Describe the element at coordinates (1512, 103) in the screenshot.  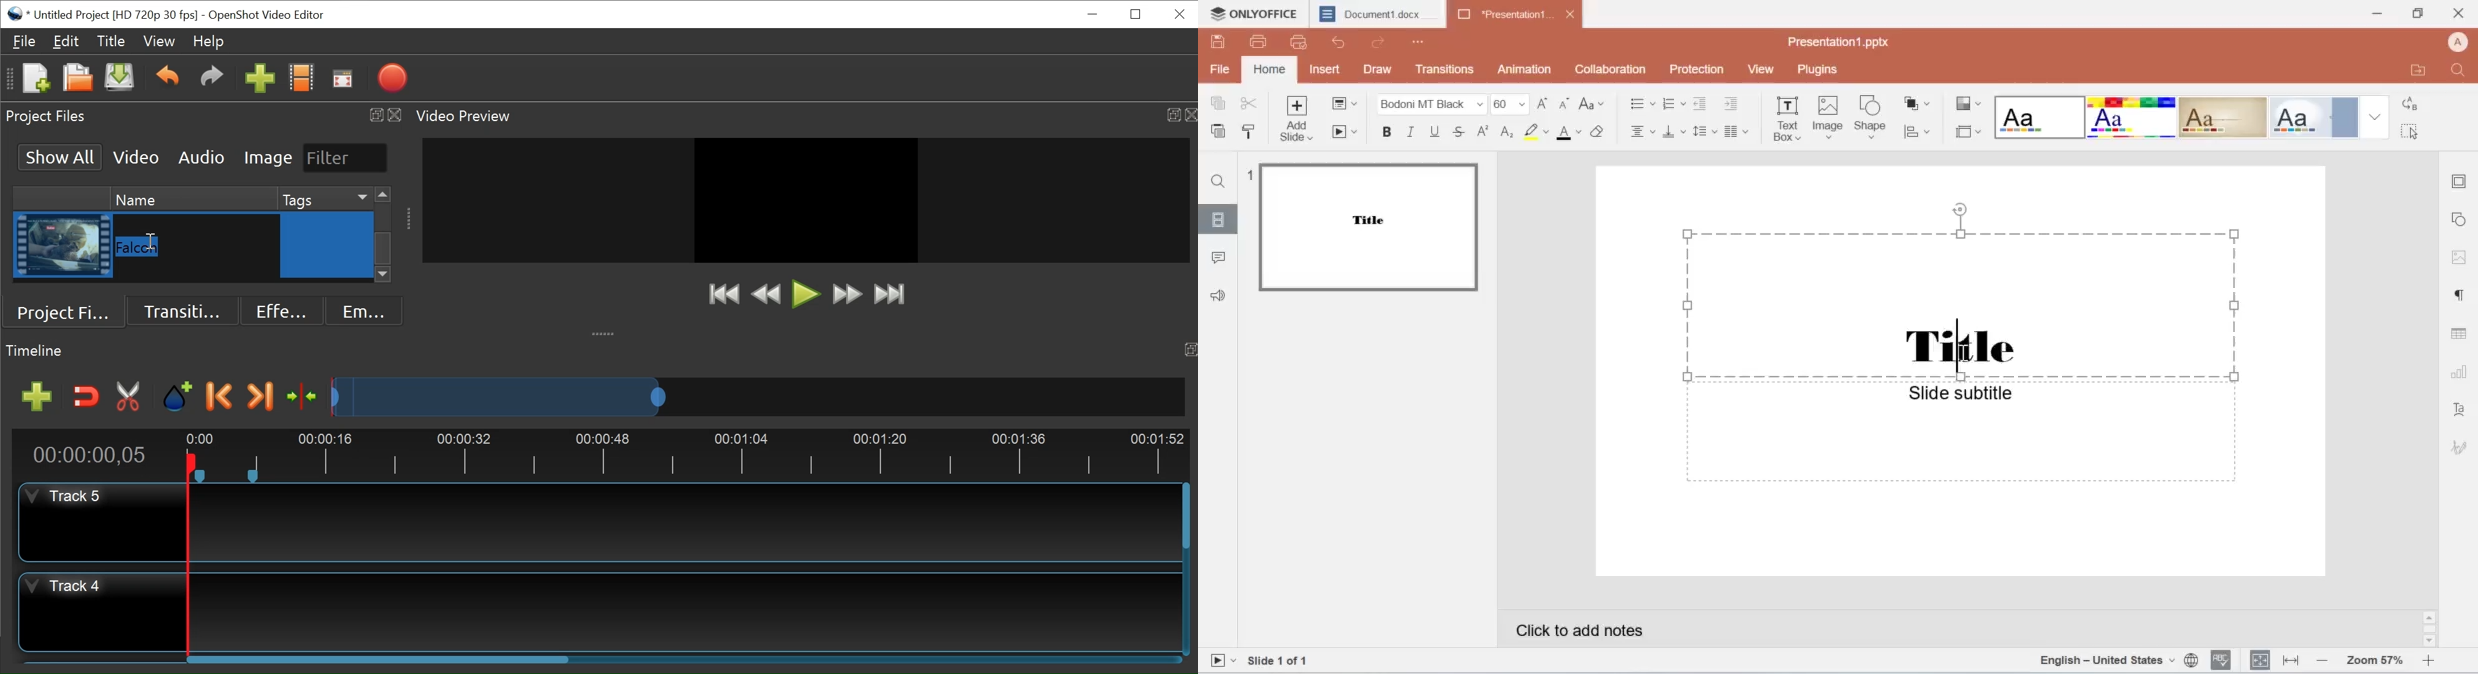
I see `font size` at that location.